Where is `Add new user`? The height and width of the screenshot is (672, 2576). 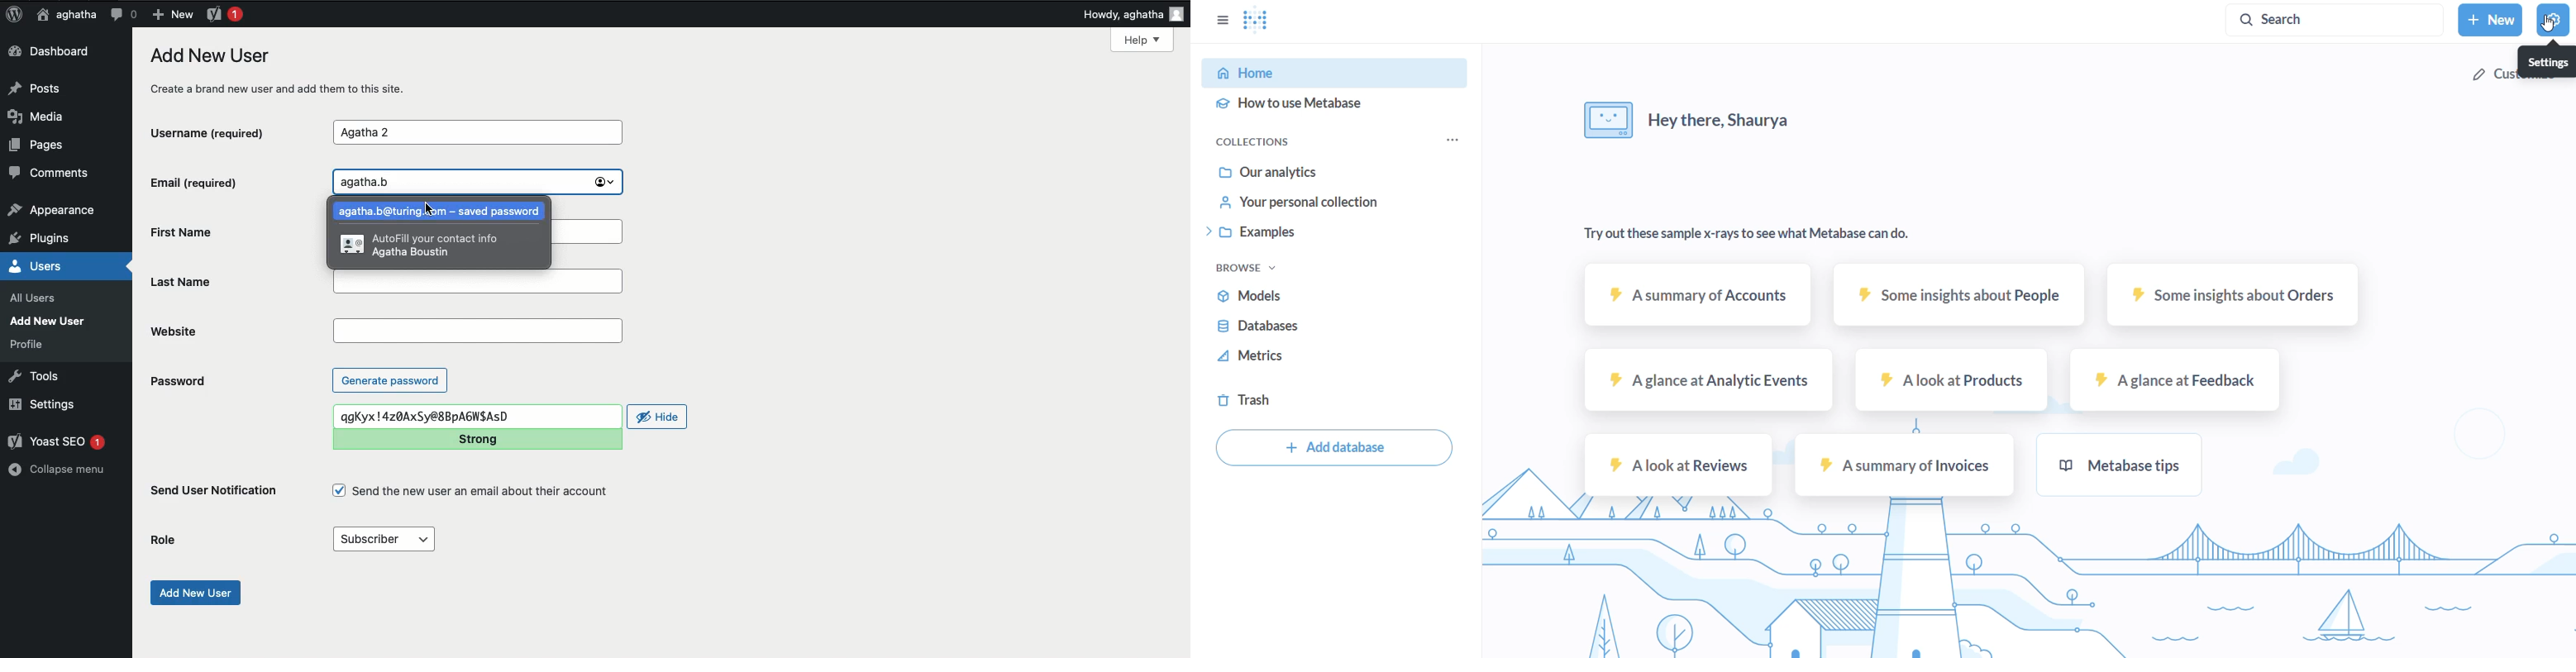 Add new user is located at coordinates (193, 593).